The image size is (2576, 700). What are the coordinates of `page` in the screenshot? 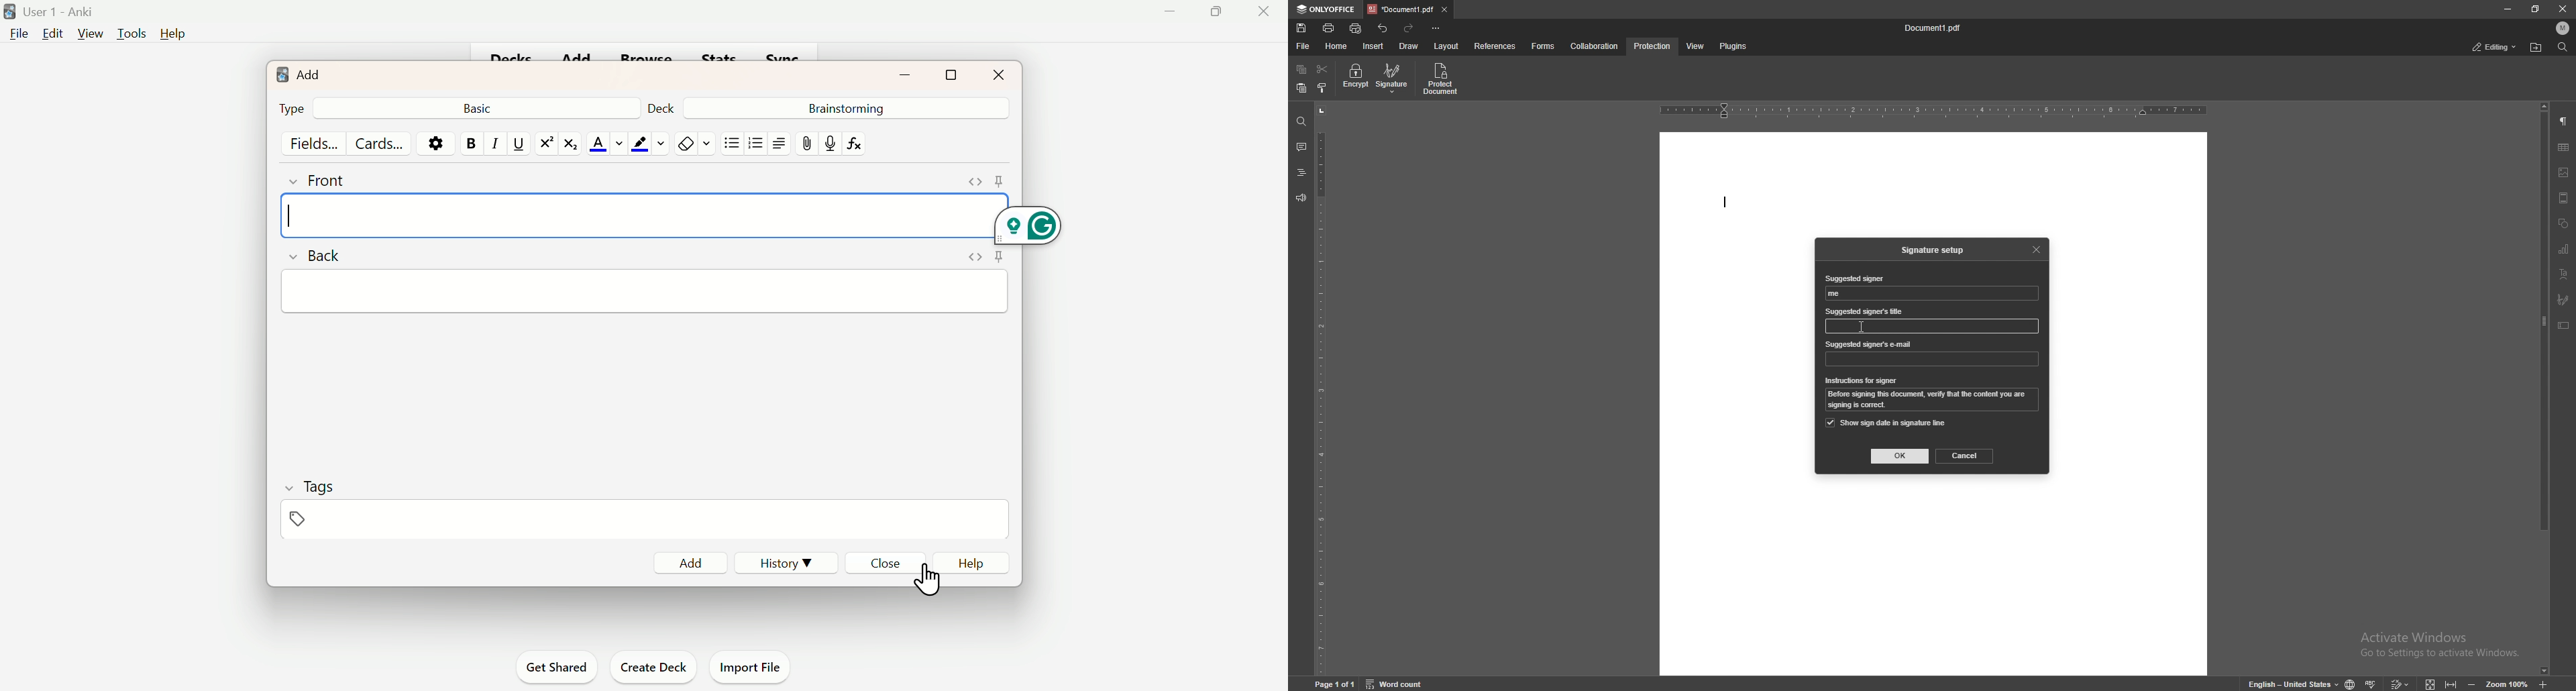 It's located at (1337, 683).